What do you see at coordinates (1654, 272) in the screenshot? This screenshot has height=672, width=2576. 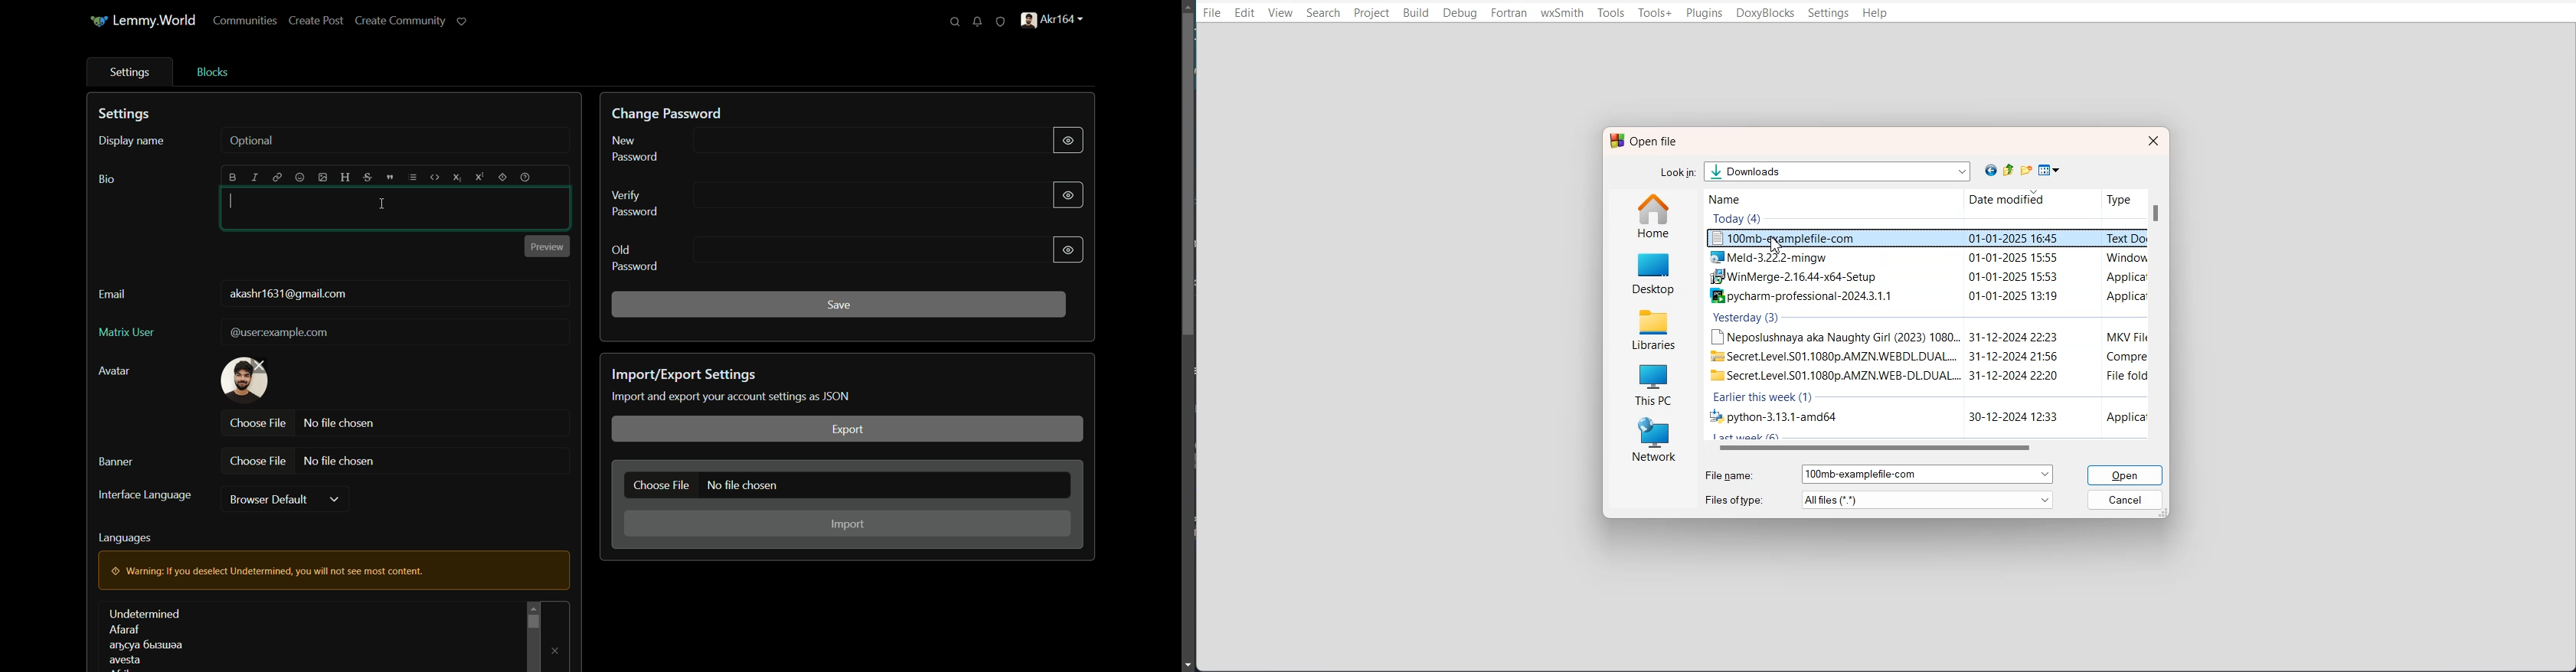 I see `Desktop` at bounding box center [1654, 272].